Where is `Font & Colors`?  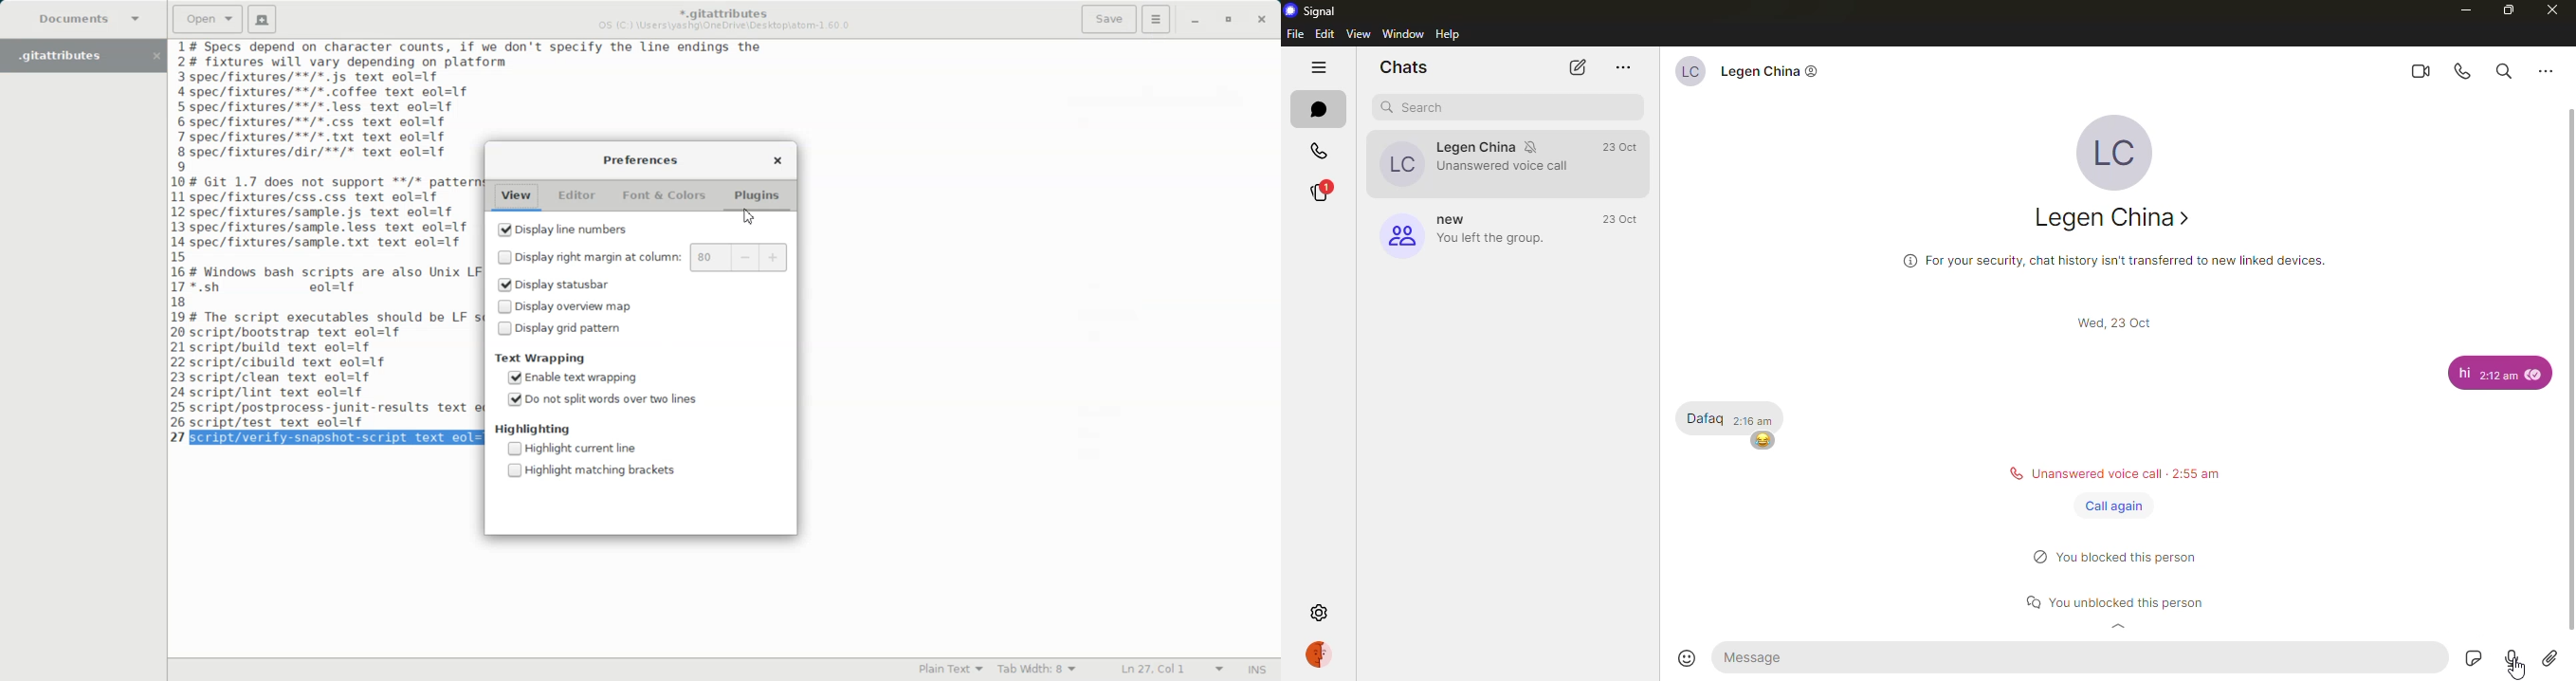 Font & Colors is located at coordinates (663, 195).